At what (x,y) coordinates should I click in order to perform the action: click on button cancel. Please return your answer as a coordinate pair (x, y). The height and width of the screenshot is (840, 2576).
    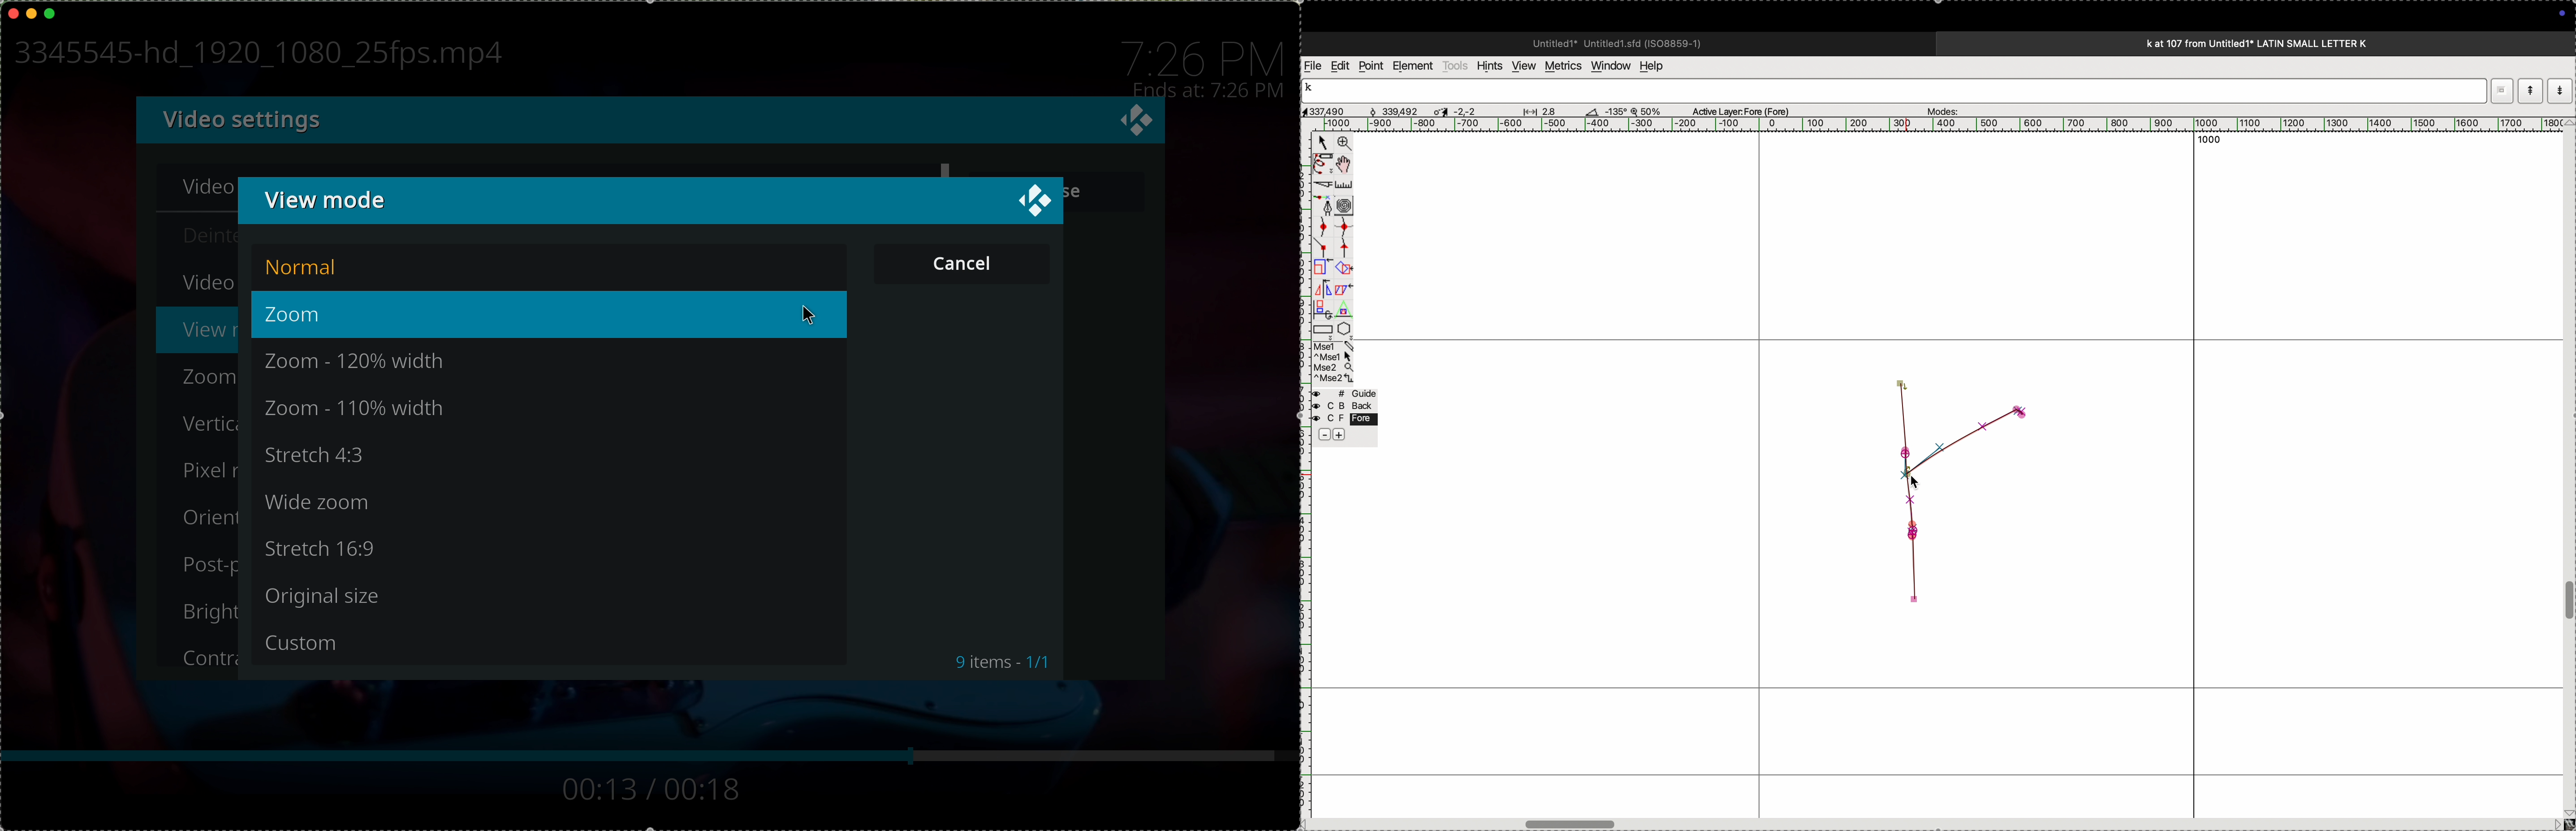
    Looking at the image, I should click on (961, 266).